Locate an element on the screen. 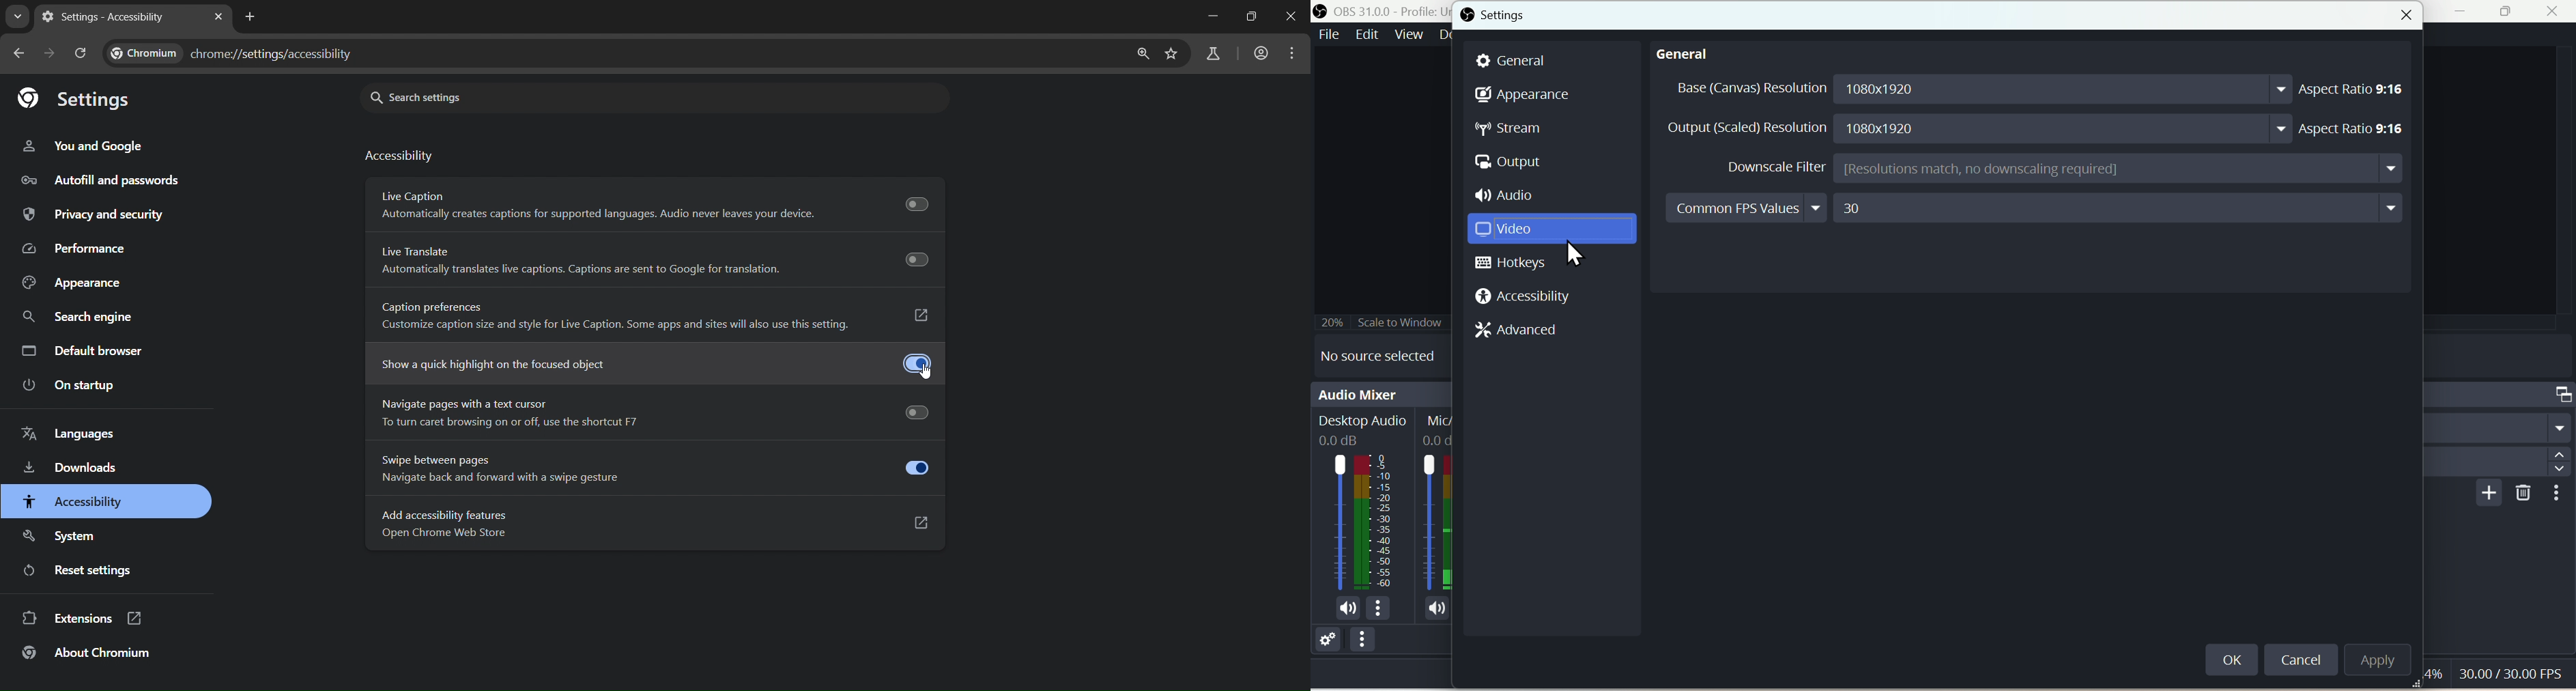 This screenshot has height=700, width=2576. about chromium is located at coordinates (85, 653).